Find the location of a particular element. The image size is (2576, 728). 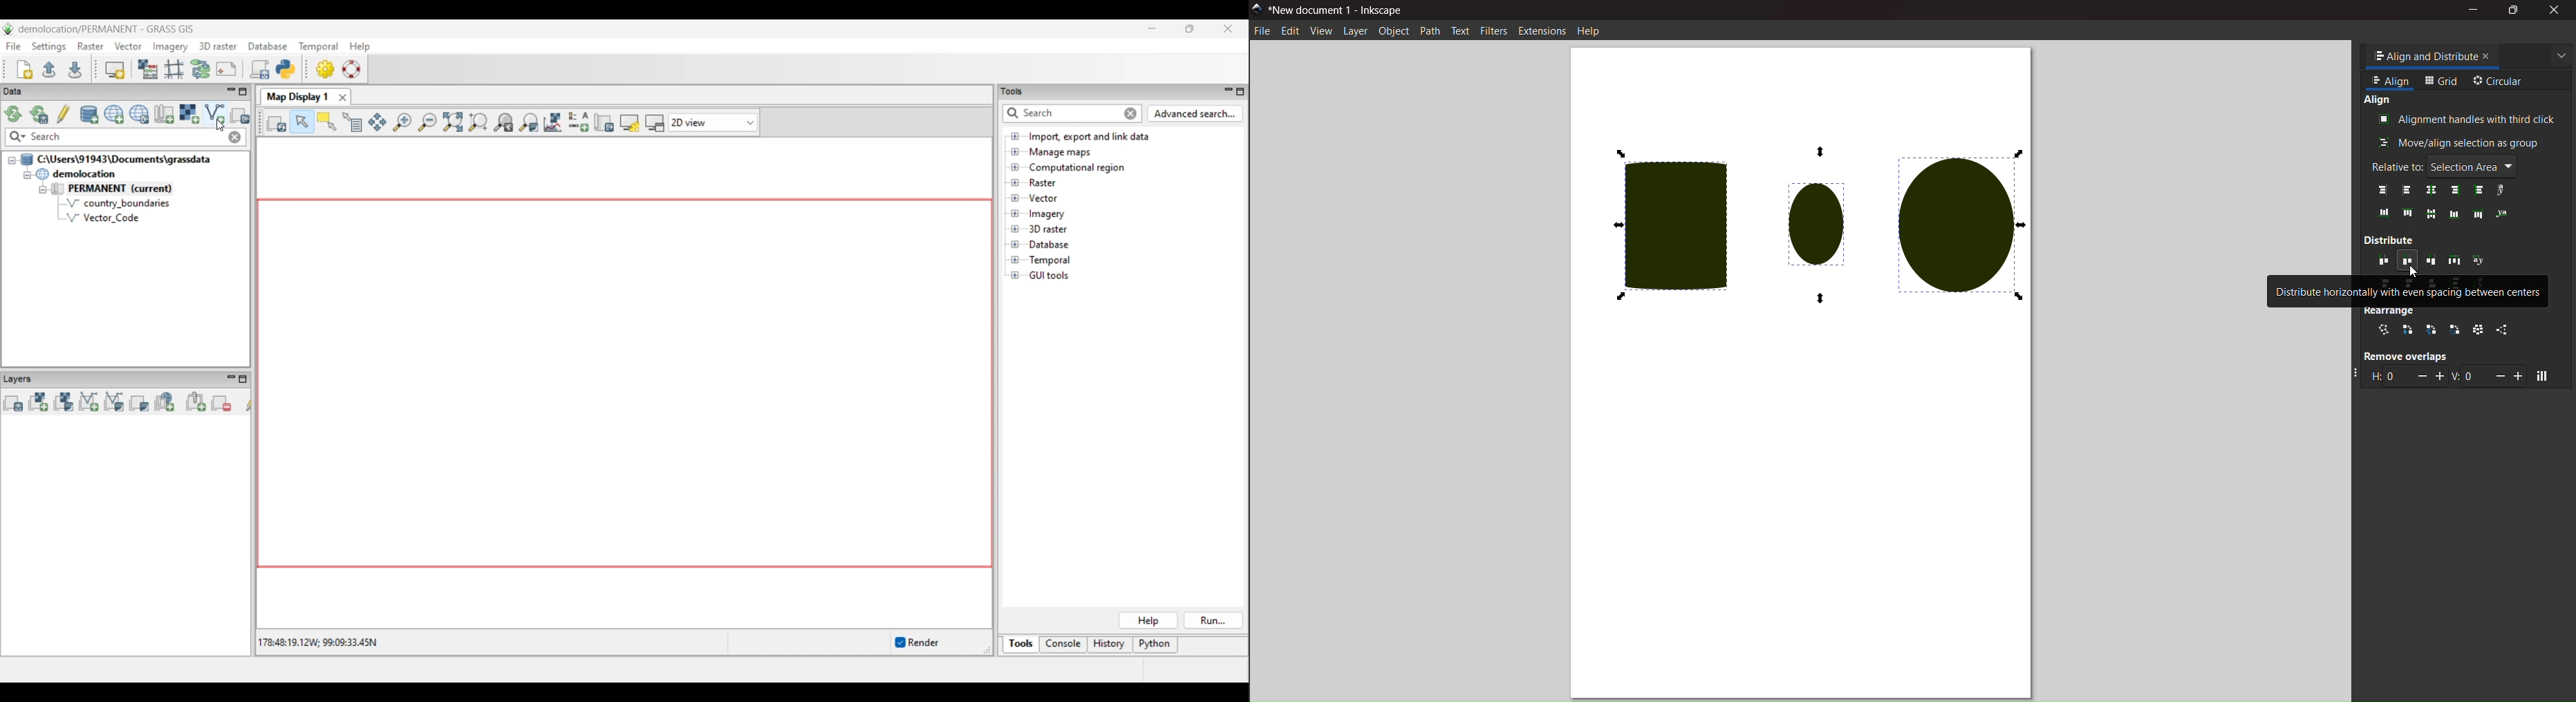

distribute horizontlly with even spaces between left edges is located at coordinates (2382, 260).